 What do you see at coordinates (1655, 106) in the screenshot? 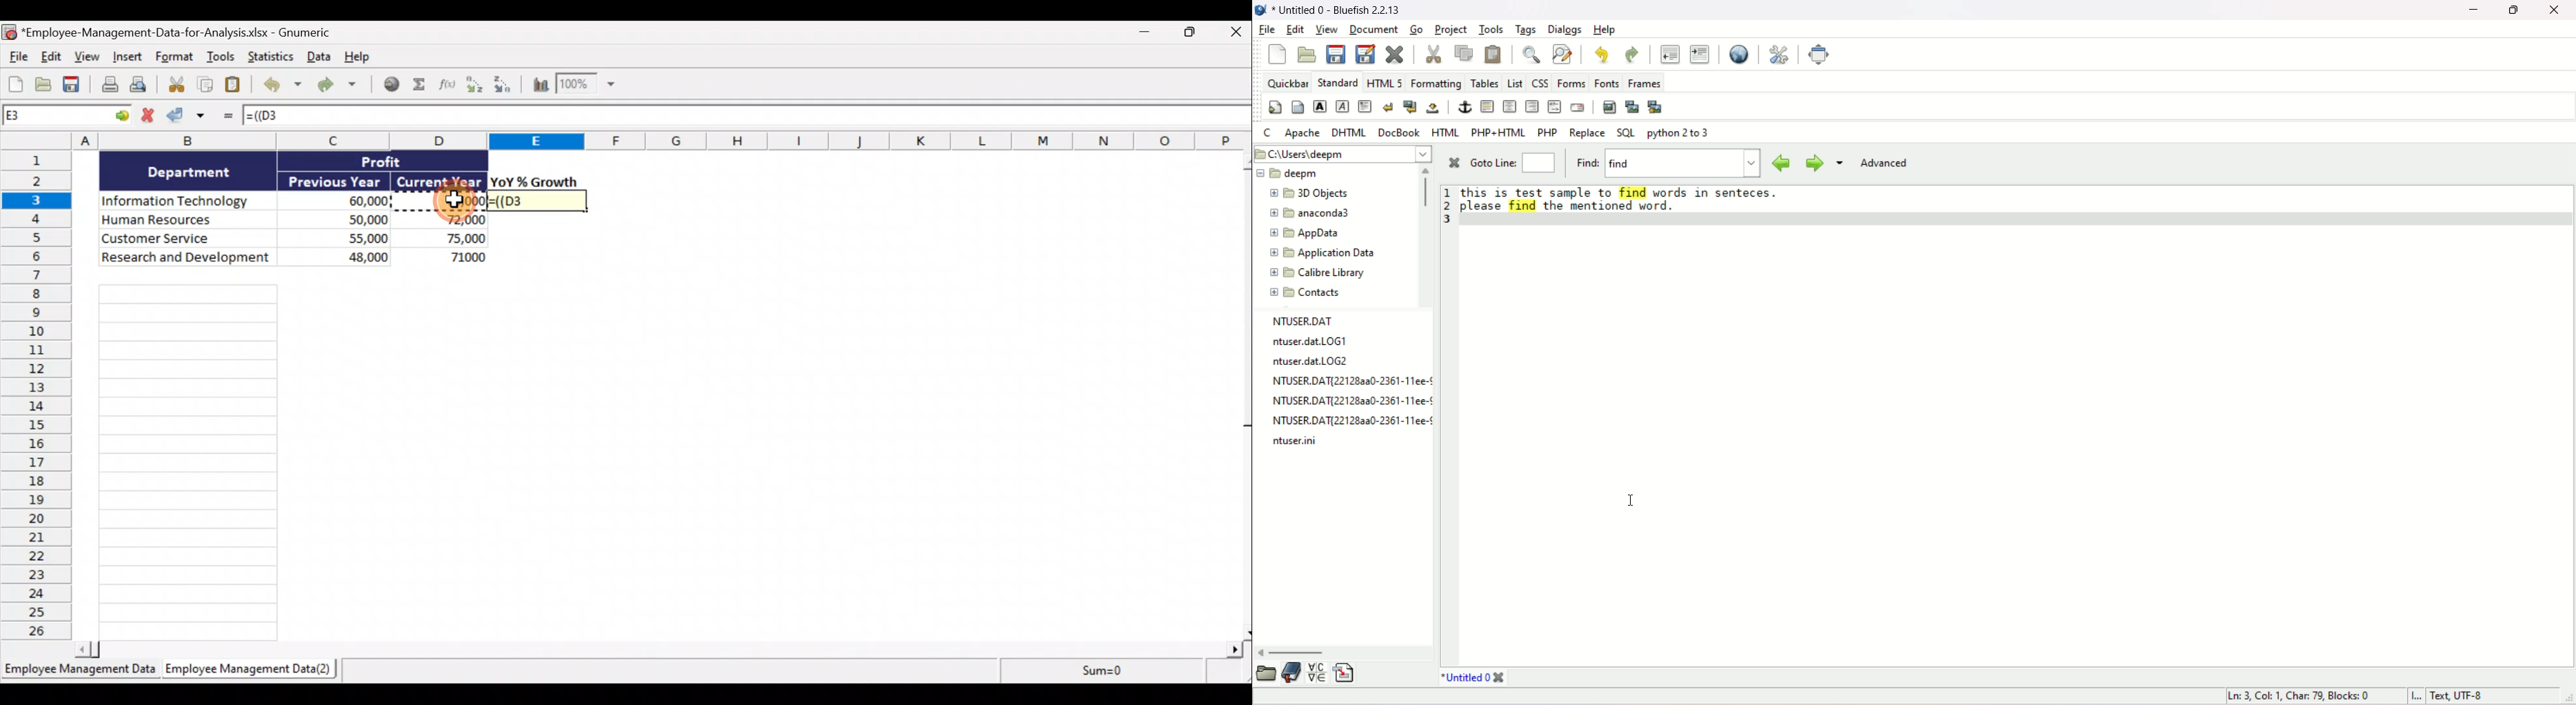
I see `multi thumbnail` at bounding box center [1655, 106].